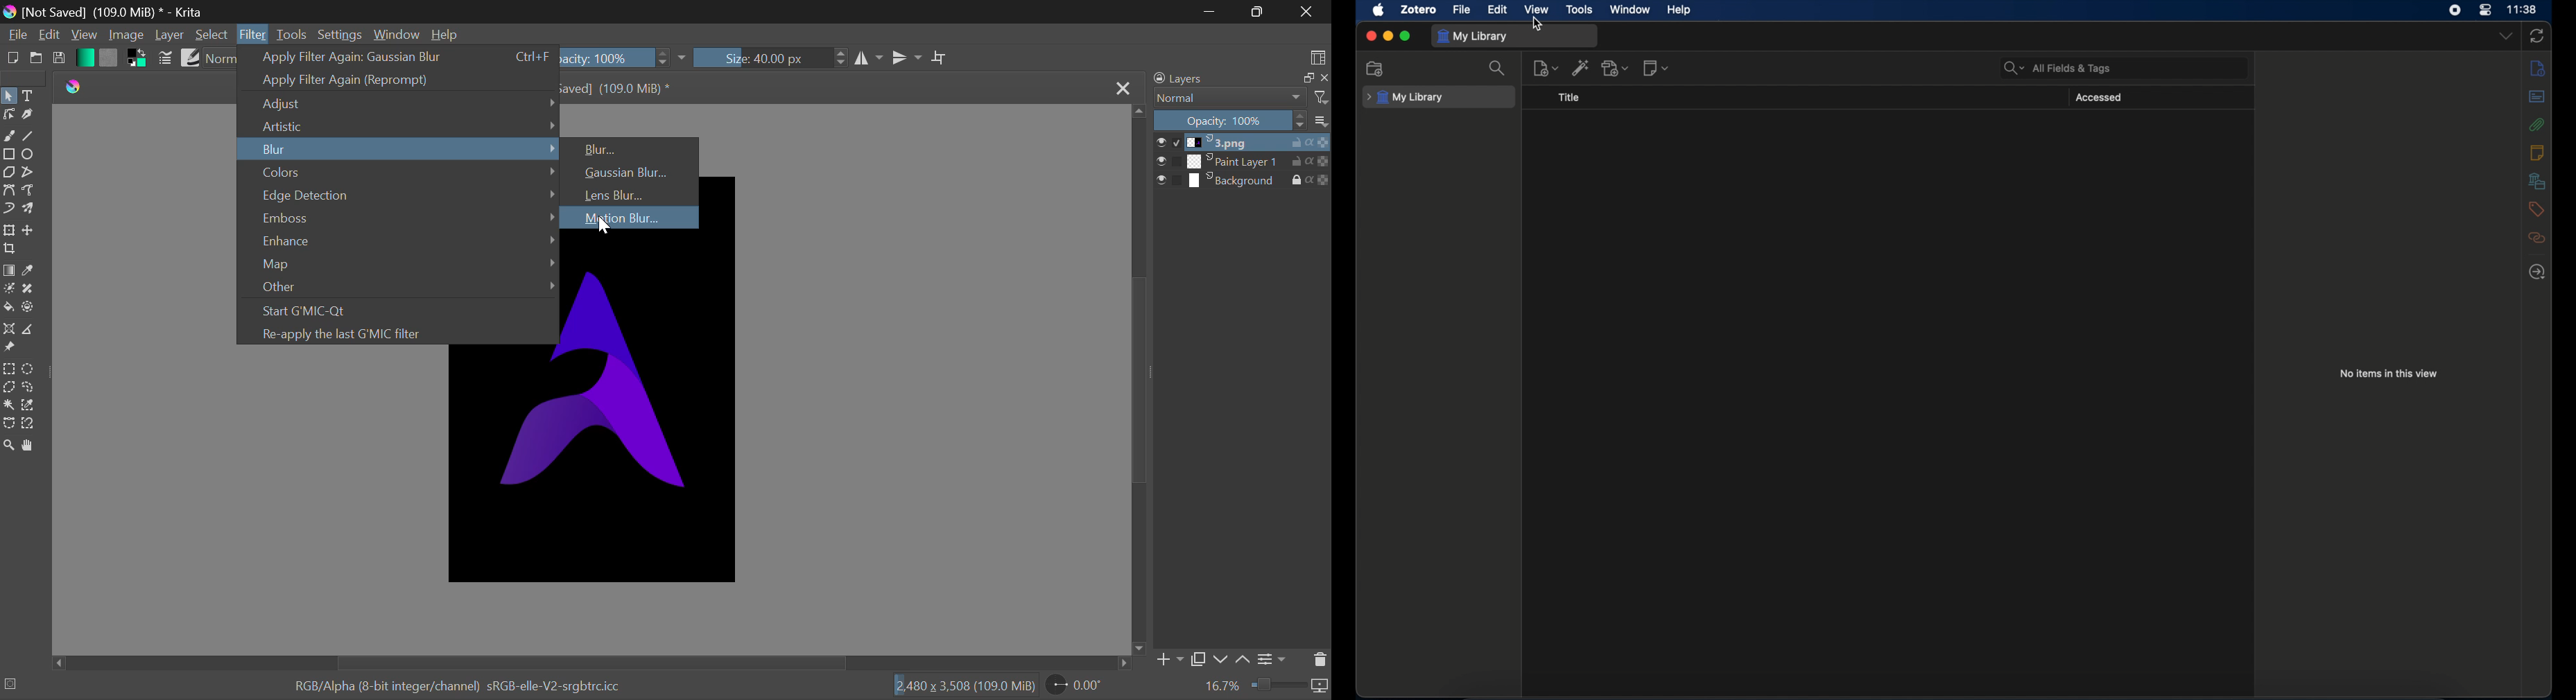 This screenshot has width=2576, height=700. What do you see at coordinates (1319, 660) in the screenshot?
I see `Delete Layer` at bounding box center [1319, 660].